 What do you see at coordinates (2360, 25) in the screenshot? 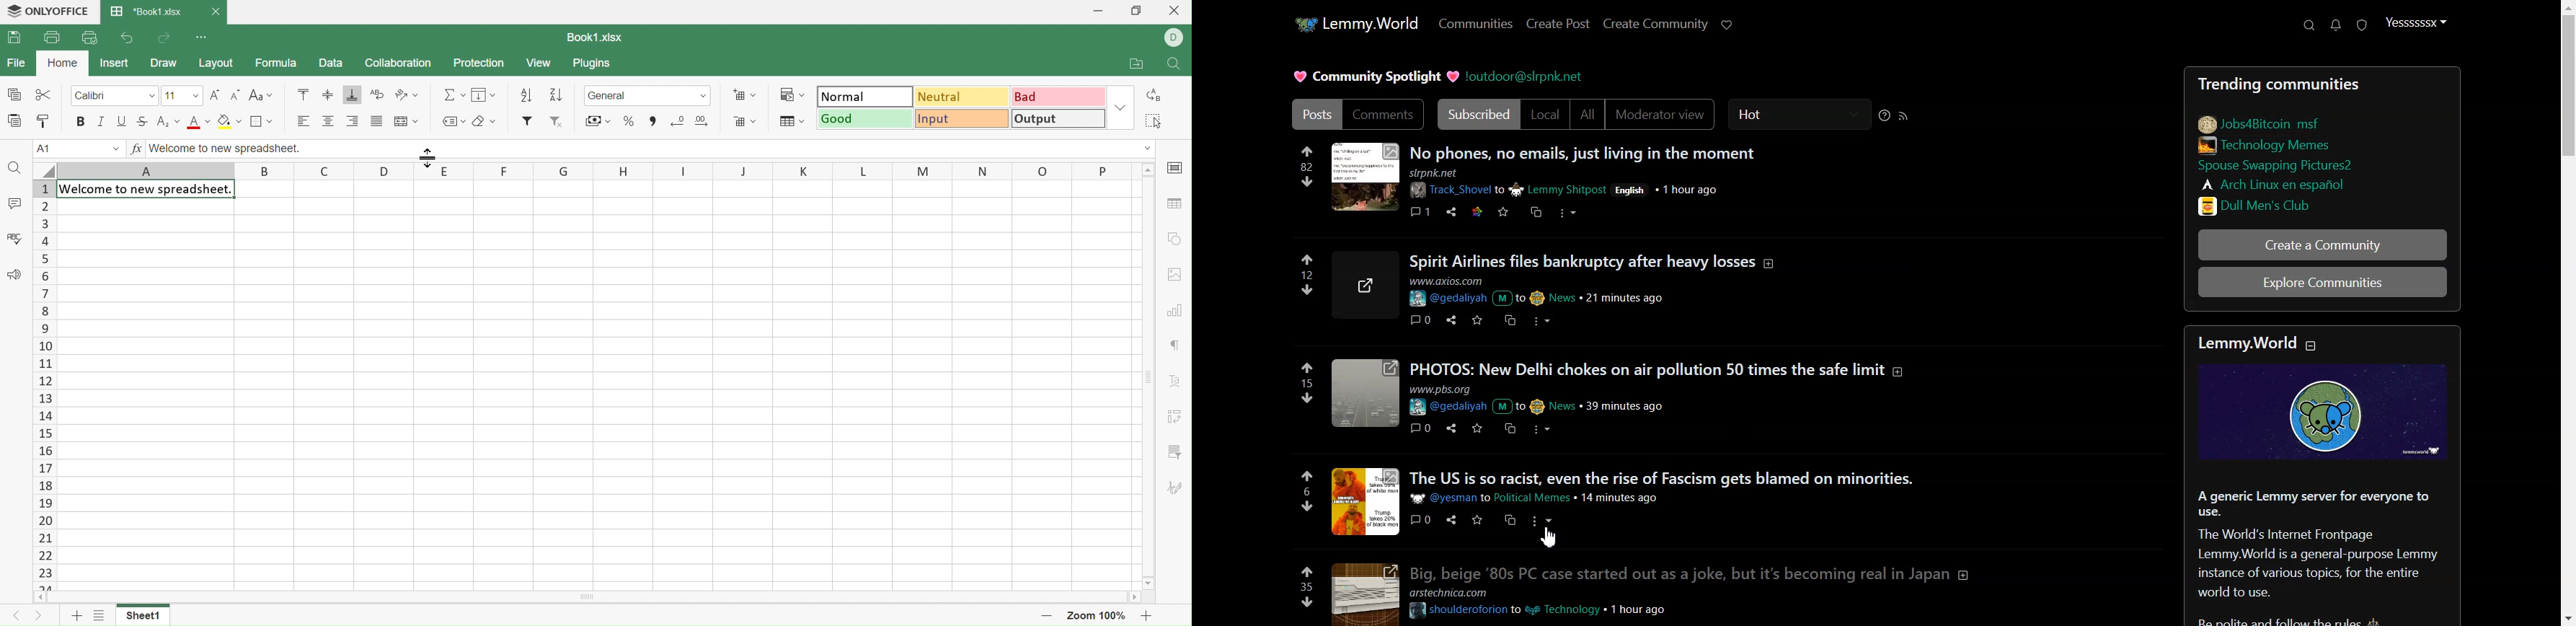
I see `Unread report` at bounding box center [2360, 25].